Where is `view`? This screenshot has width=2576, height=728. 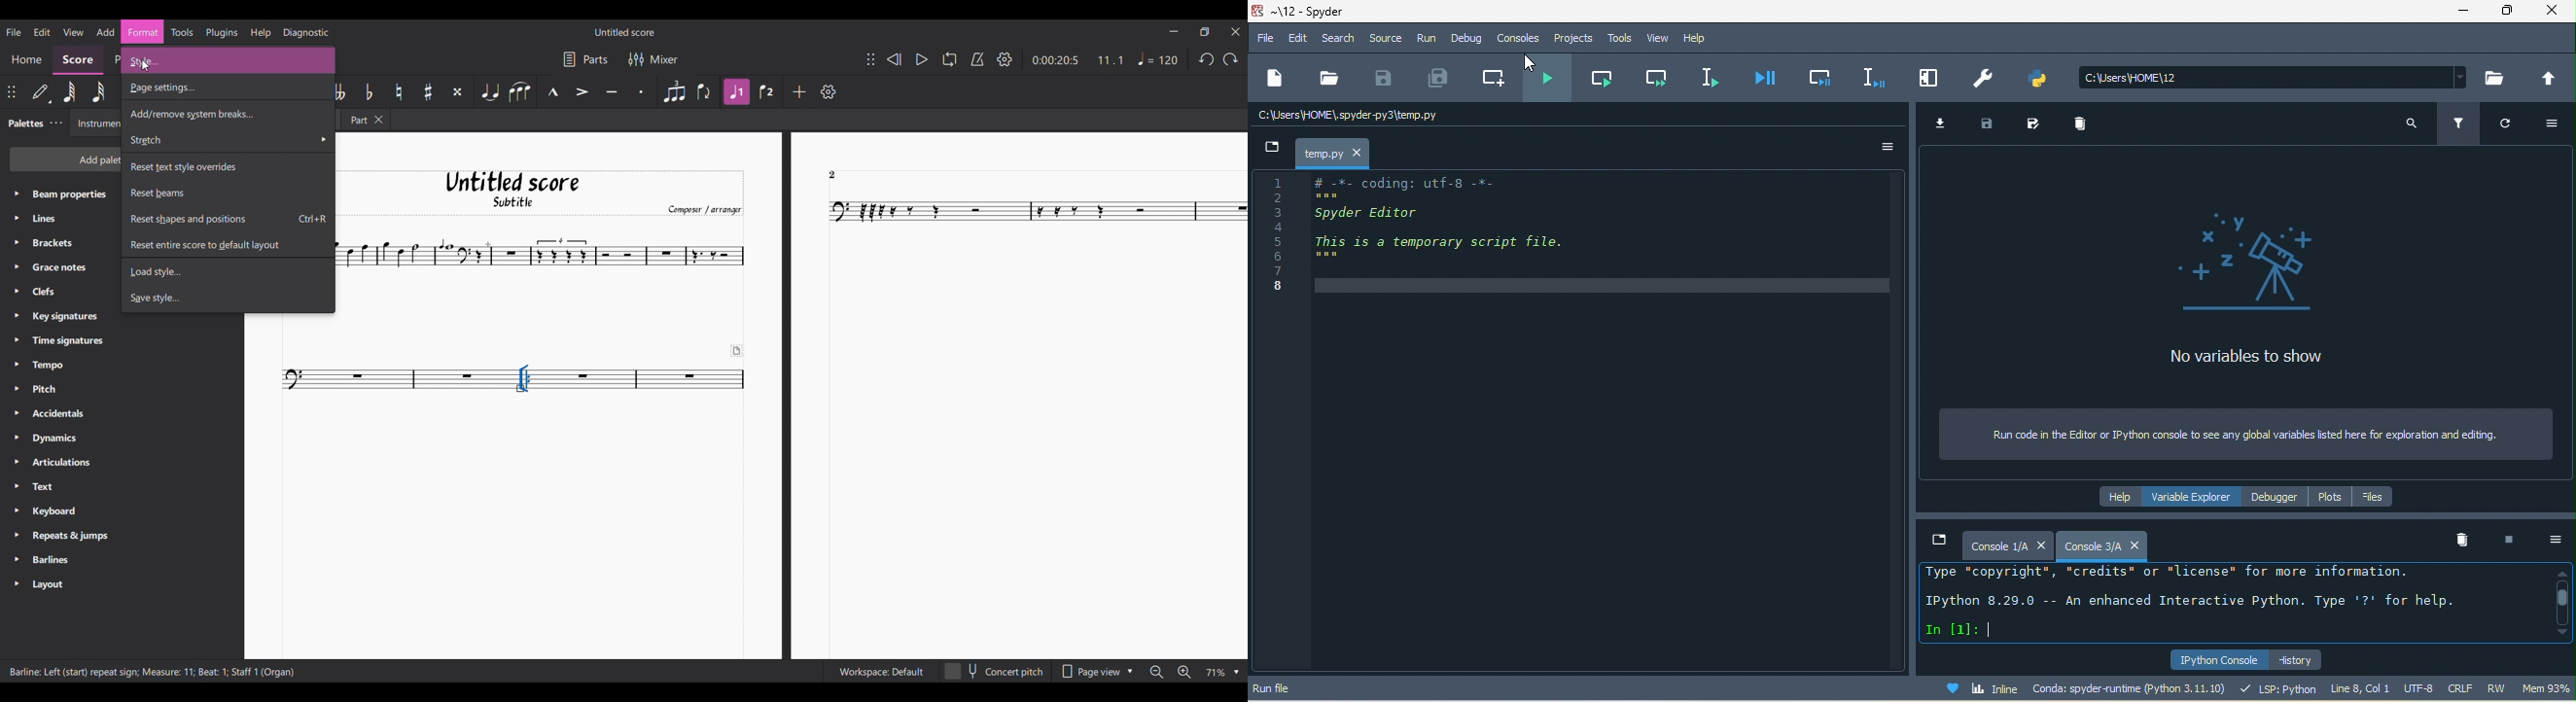
view is located at coordinates (1659, 39).